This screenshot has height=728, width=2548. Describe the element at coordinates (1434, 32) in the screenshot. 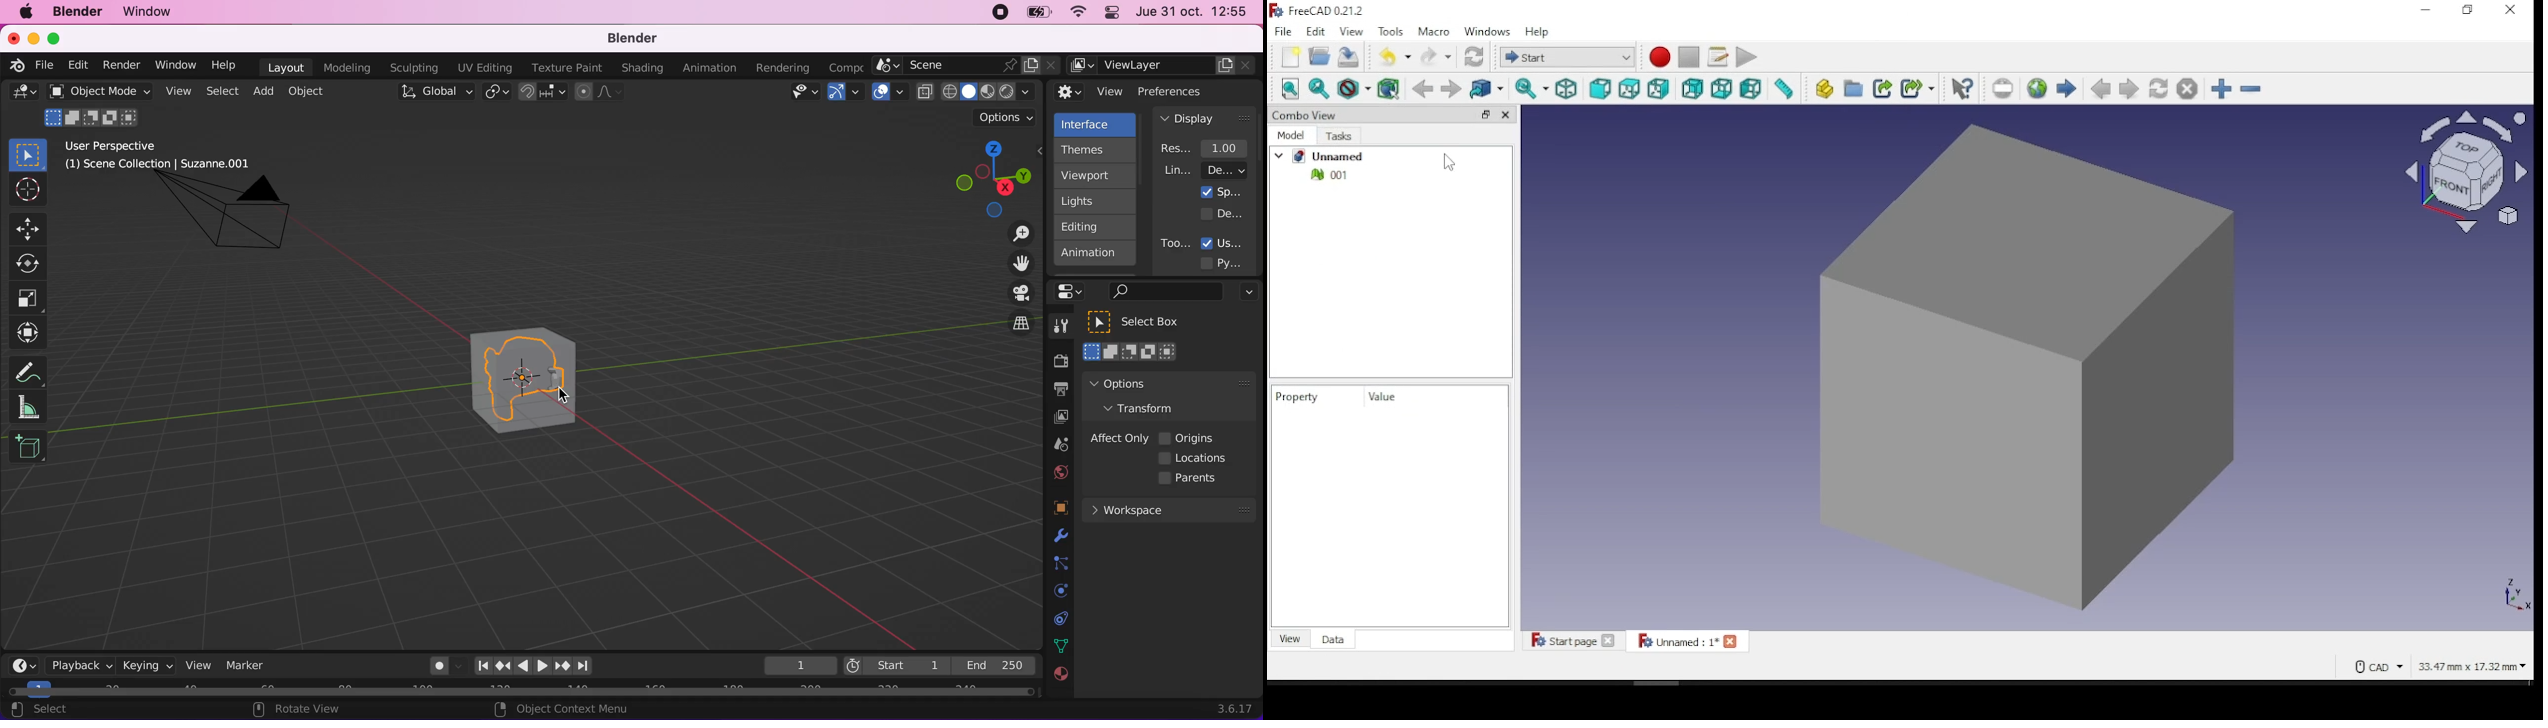

I see `macro` at that location.